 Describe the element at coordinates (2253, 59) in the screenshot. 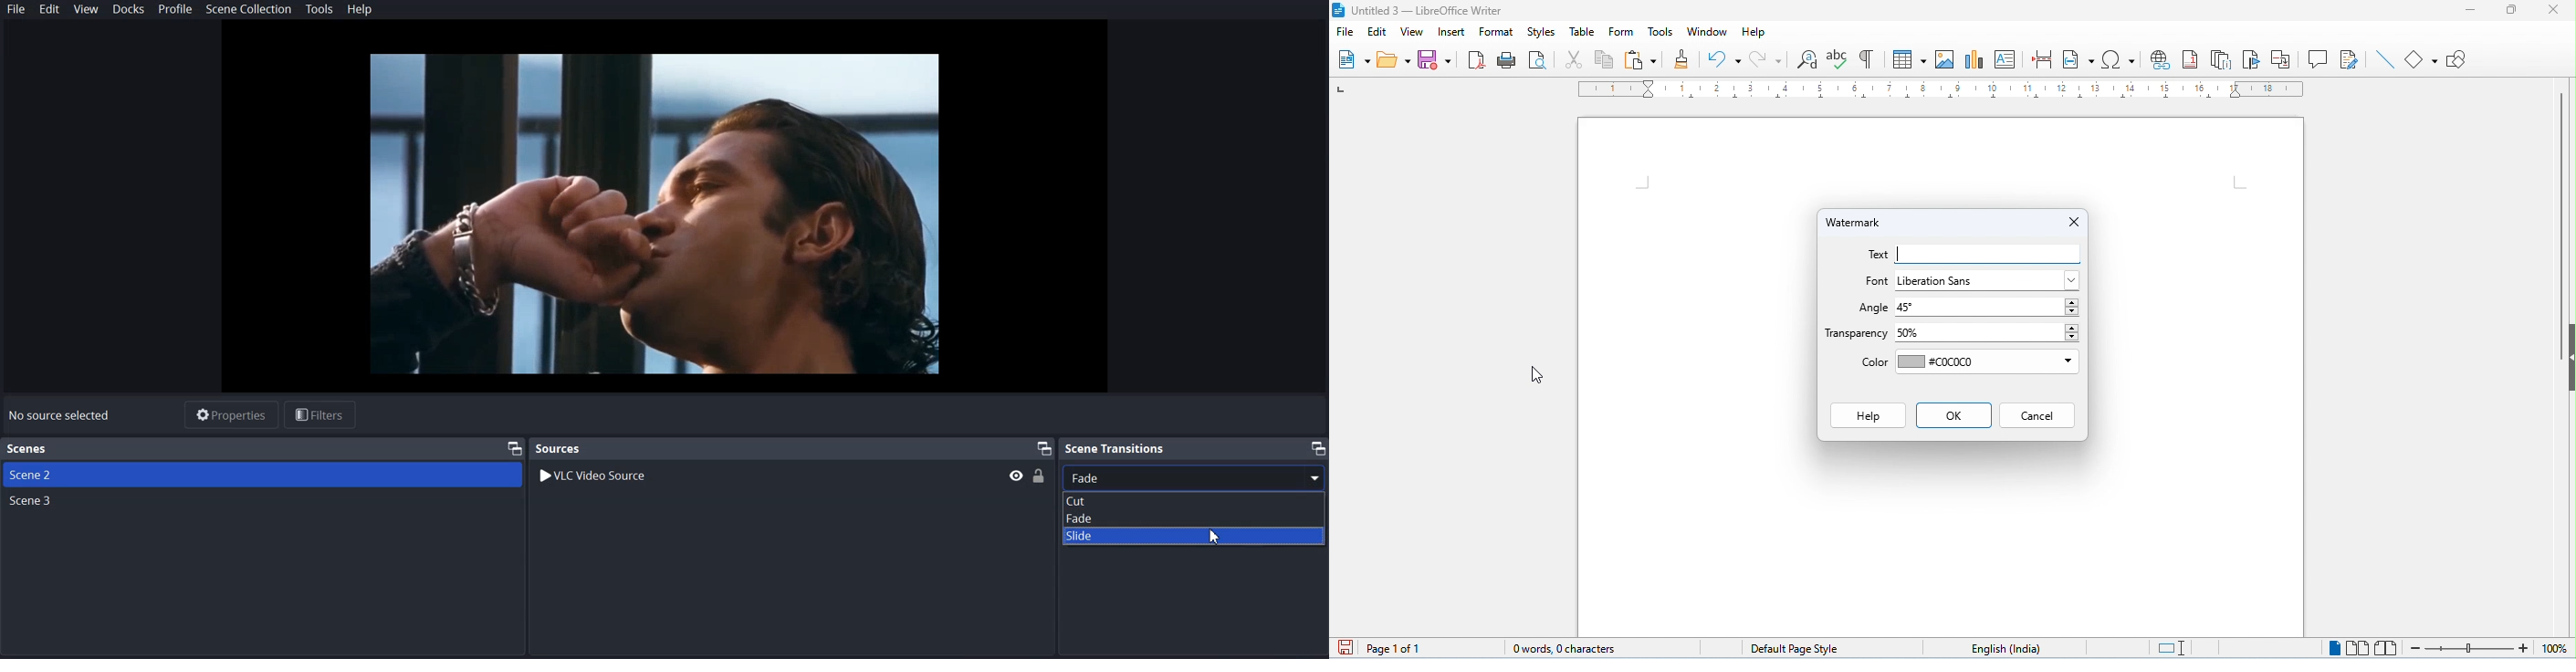

I see `insert bookmark` at that location.